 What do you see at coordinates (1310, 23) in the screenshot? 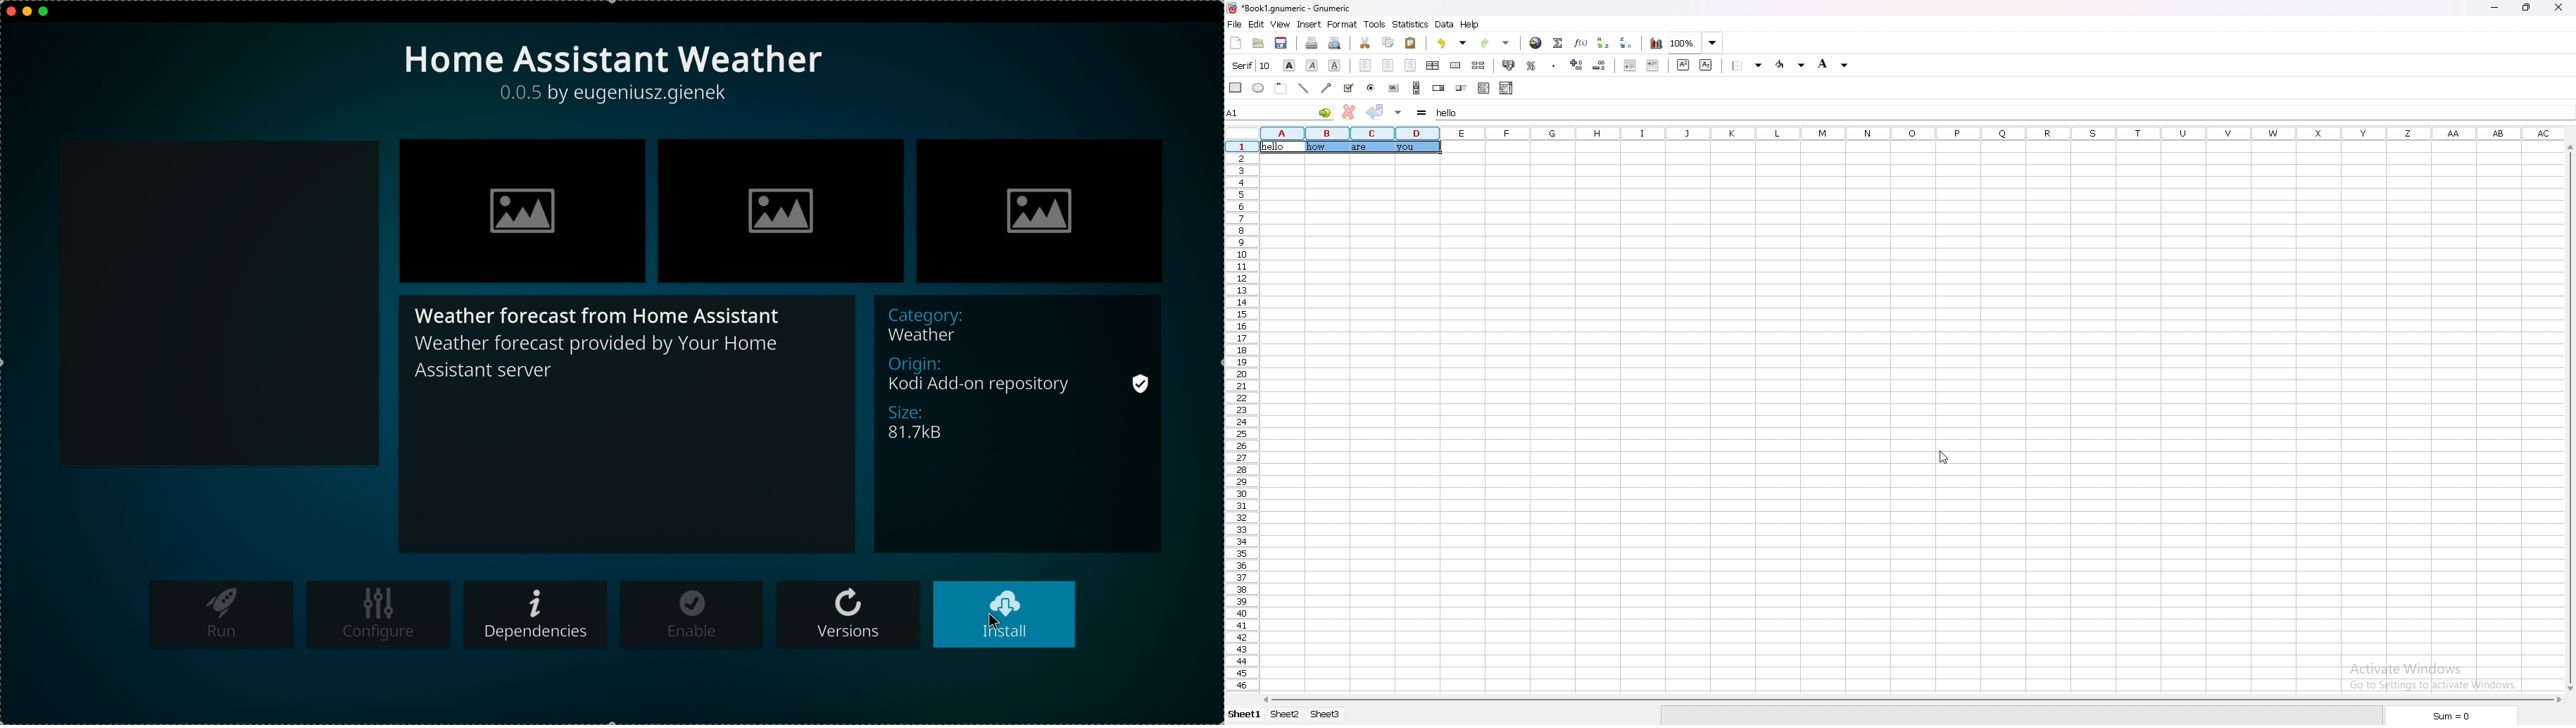
I see `insert` at bounding box center [1310, 23].